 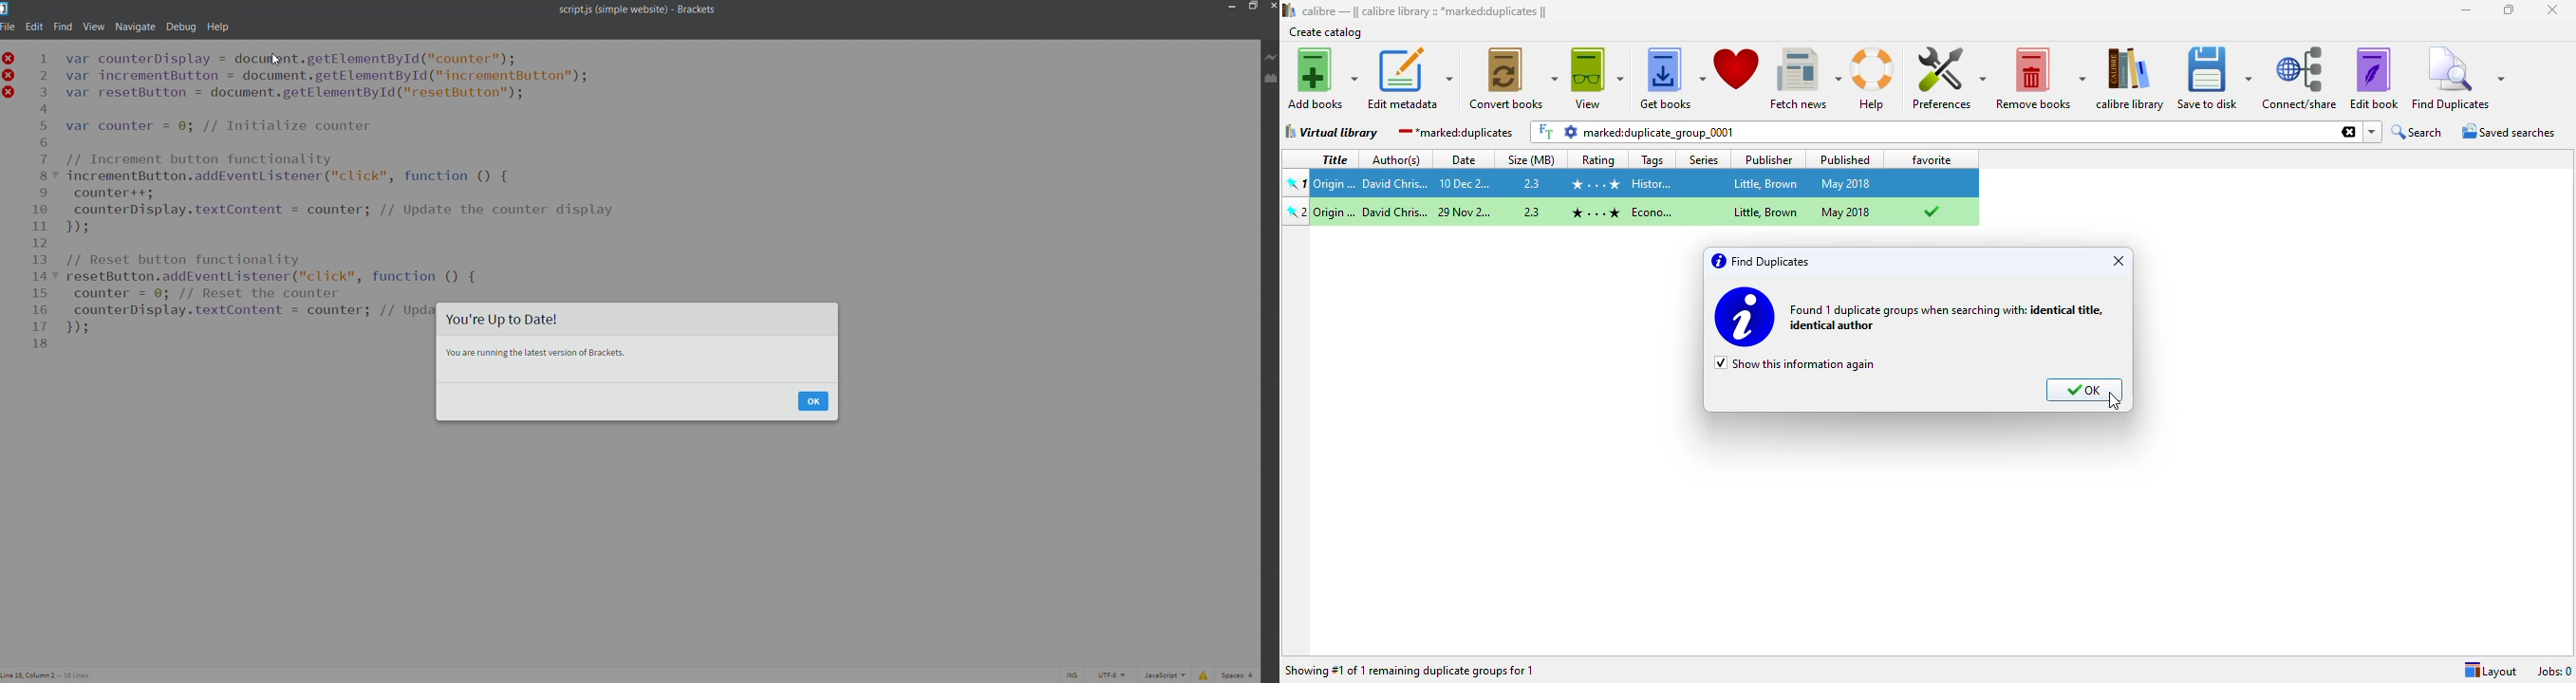 I want to click on view, so click(x=94, y=25).